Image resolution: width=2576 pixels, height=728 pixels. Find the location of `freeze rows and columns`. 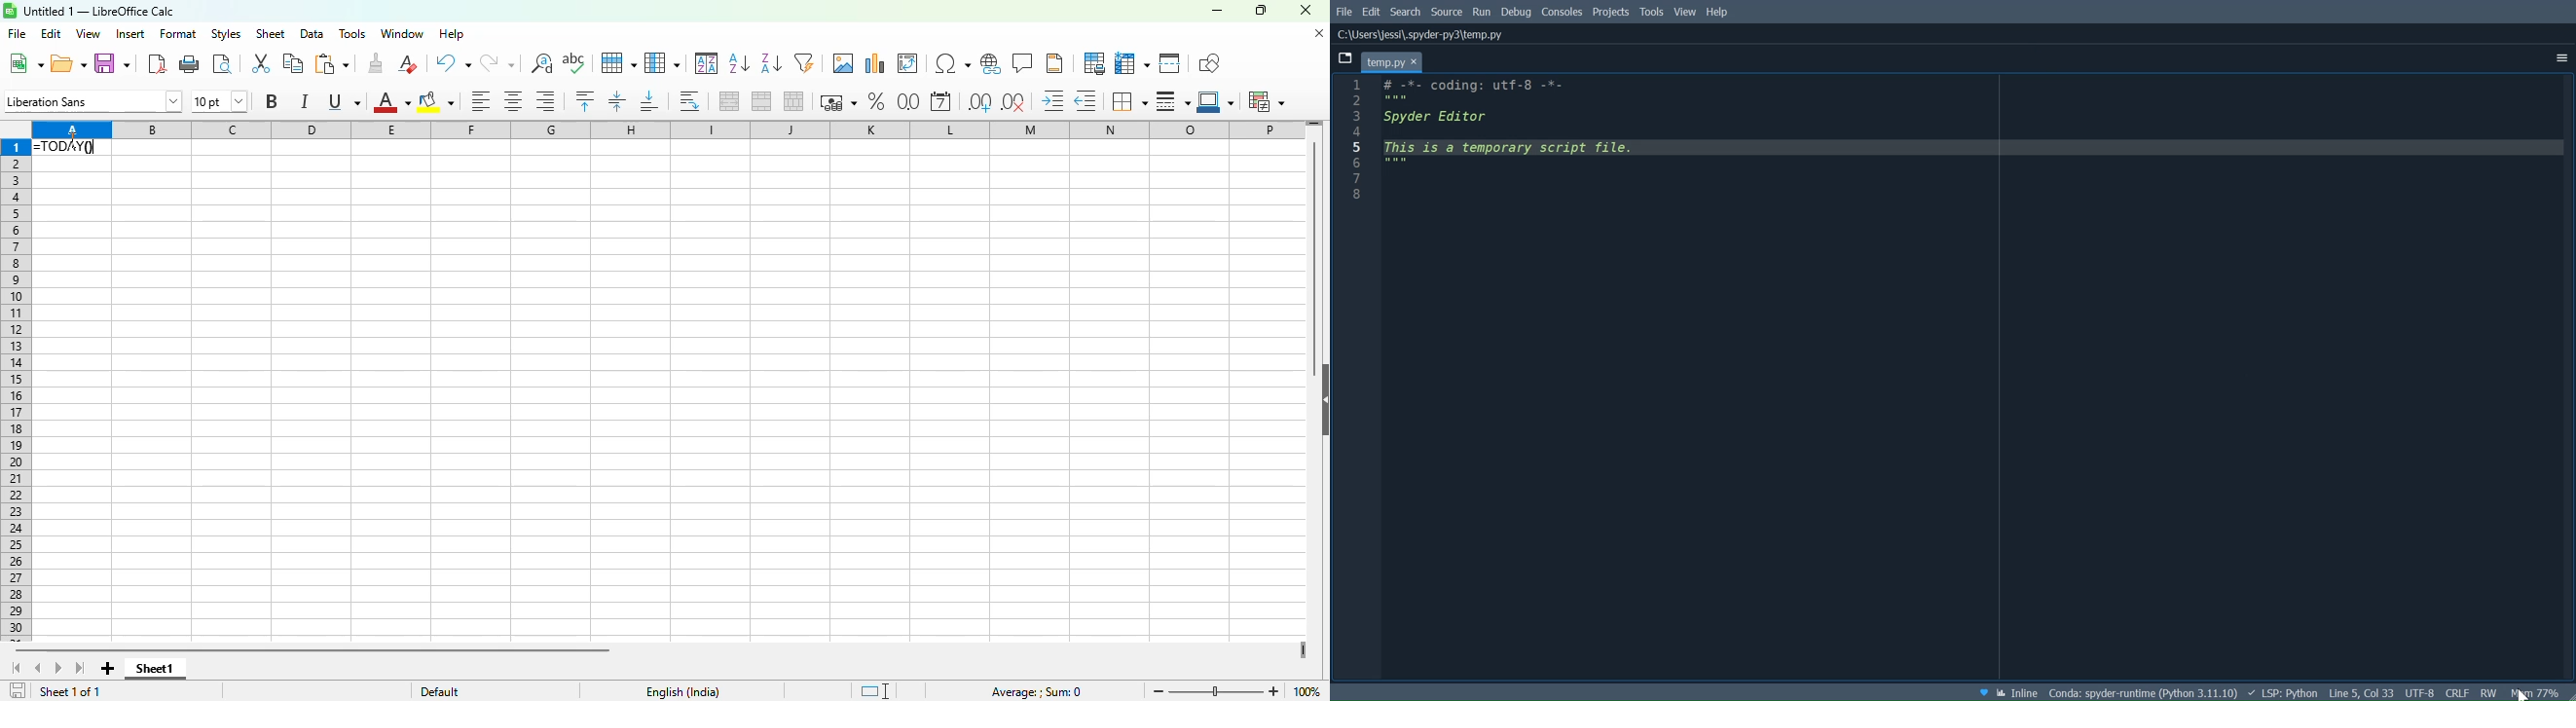

freeze rows and columns is located at coordinates (1131, 63).